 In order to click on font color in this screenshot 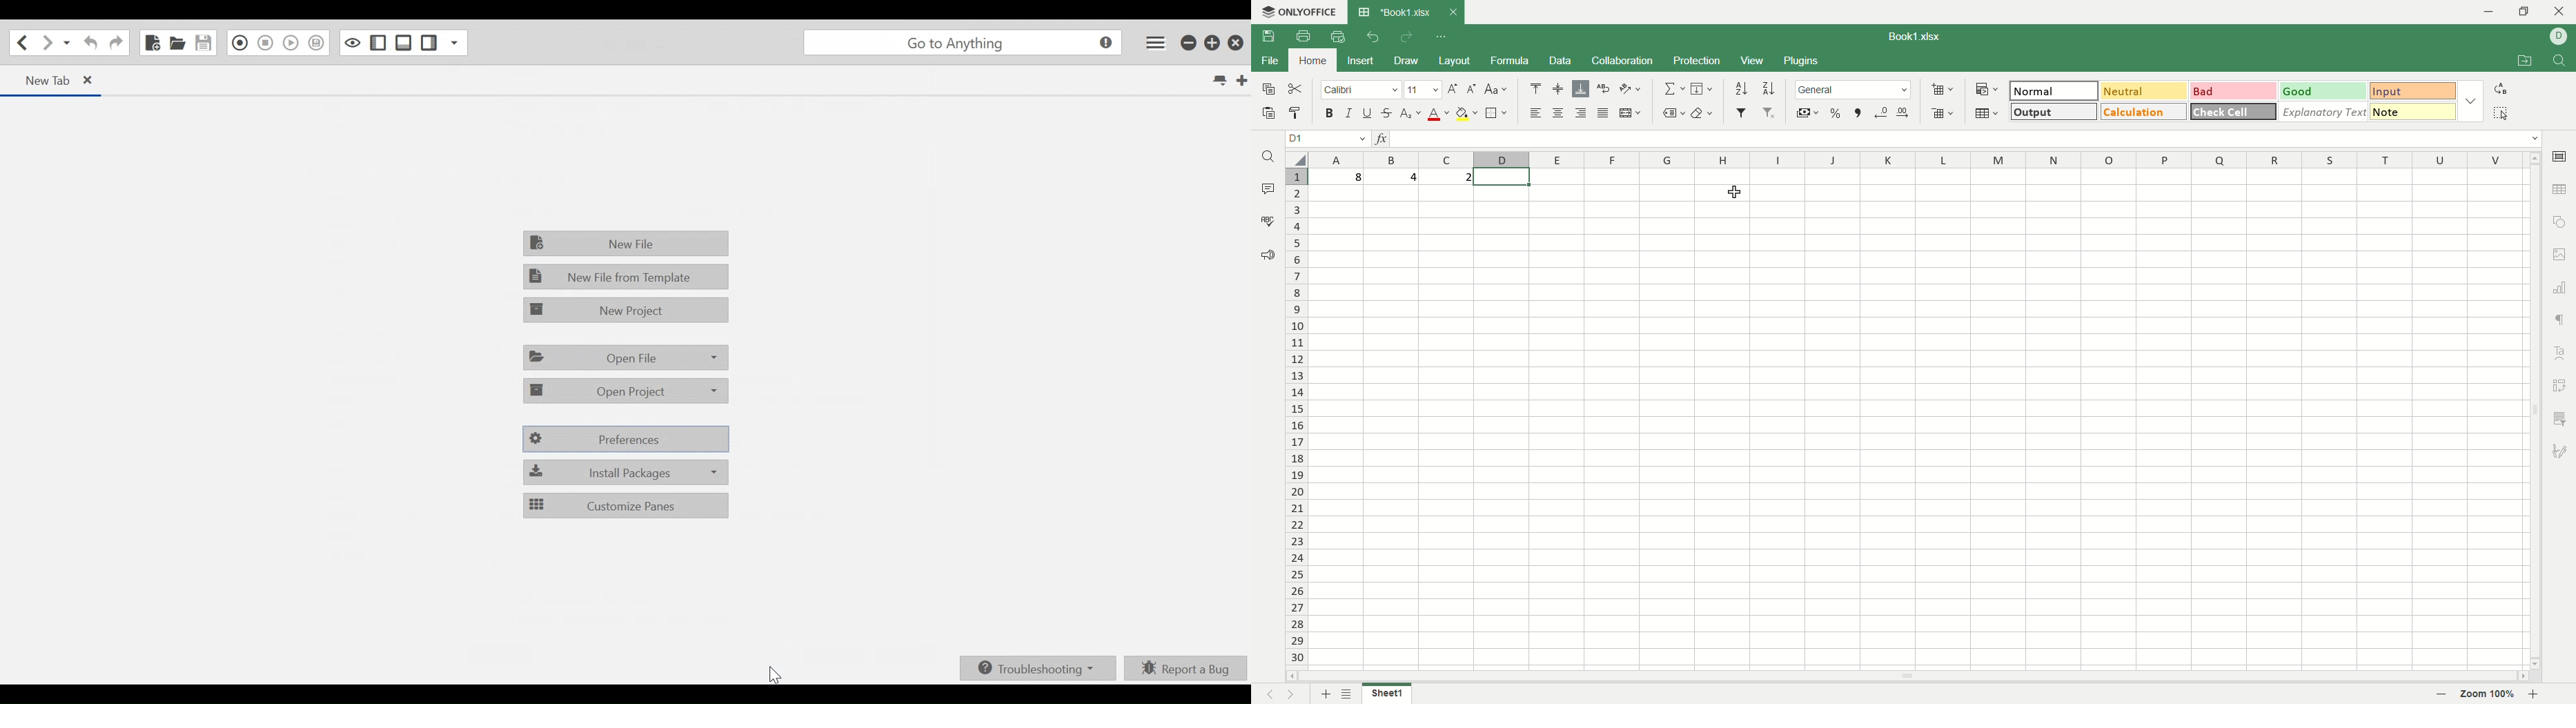, I will do `click(1439, 115)`.